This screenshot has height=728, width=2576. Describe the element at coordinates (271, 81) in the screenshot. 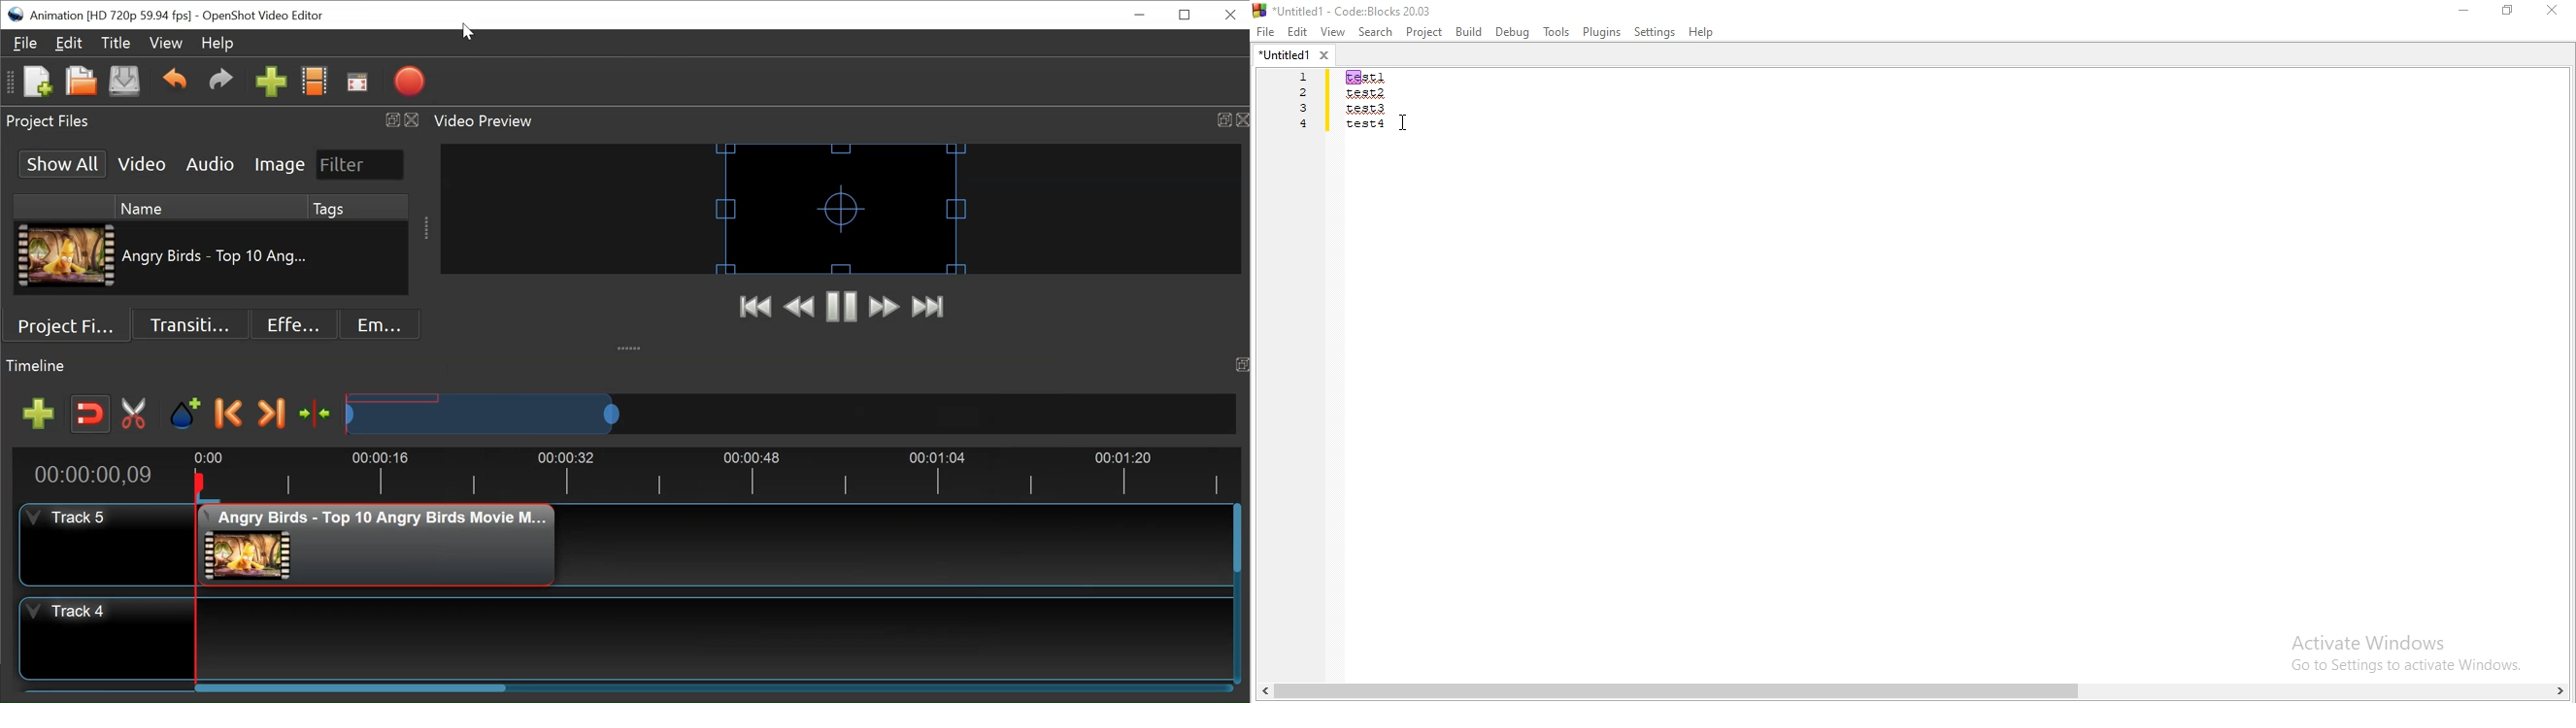

I see `Import Files` at that location.